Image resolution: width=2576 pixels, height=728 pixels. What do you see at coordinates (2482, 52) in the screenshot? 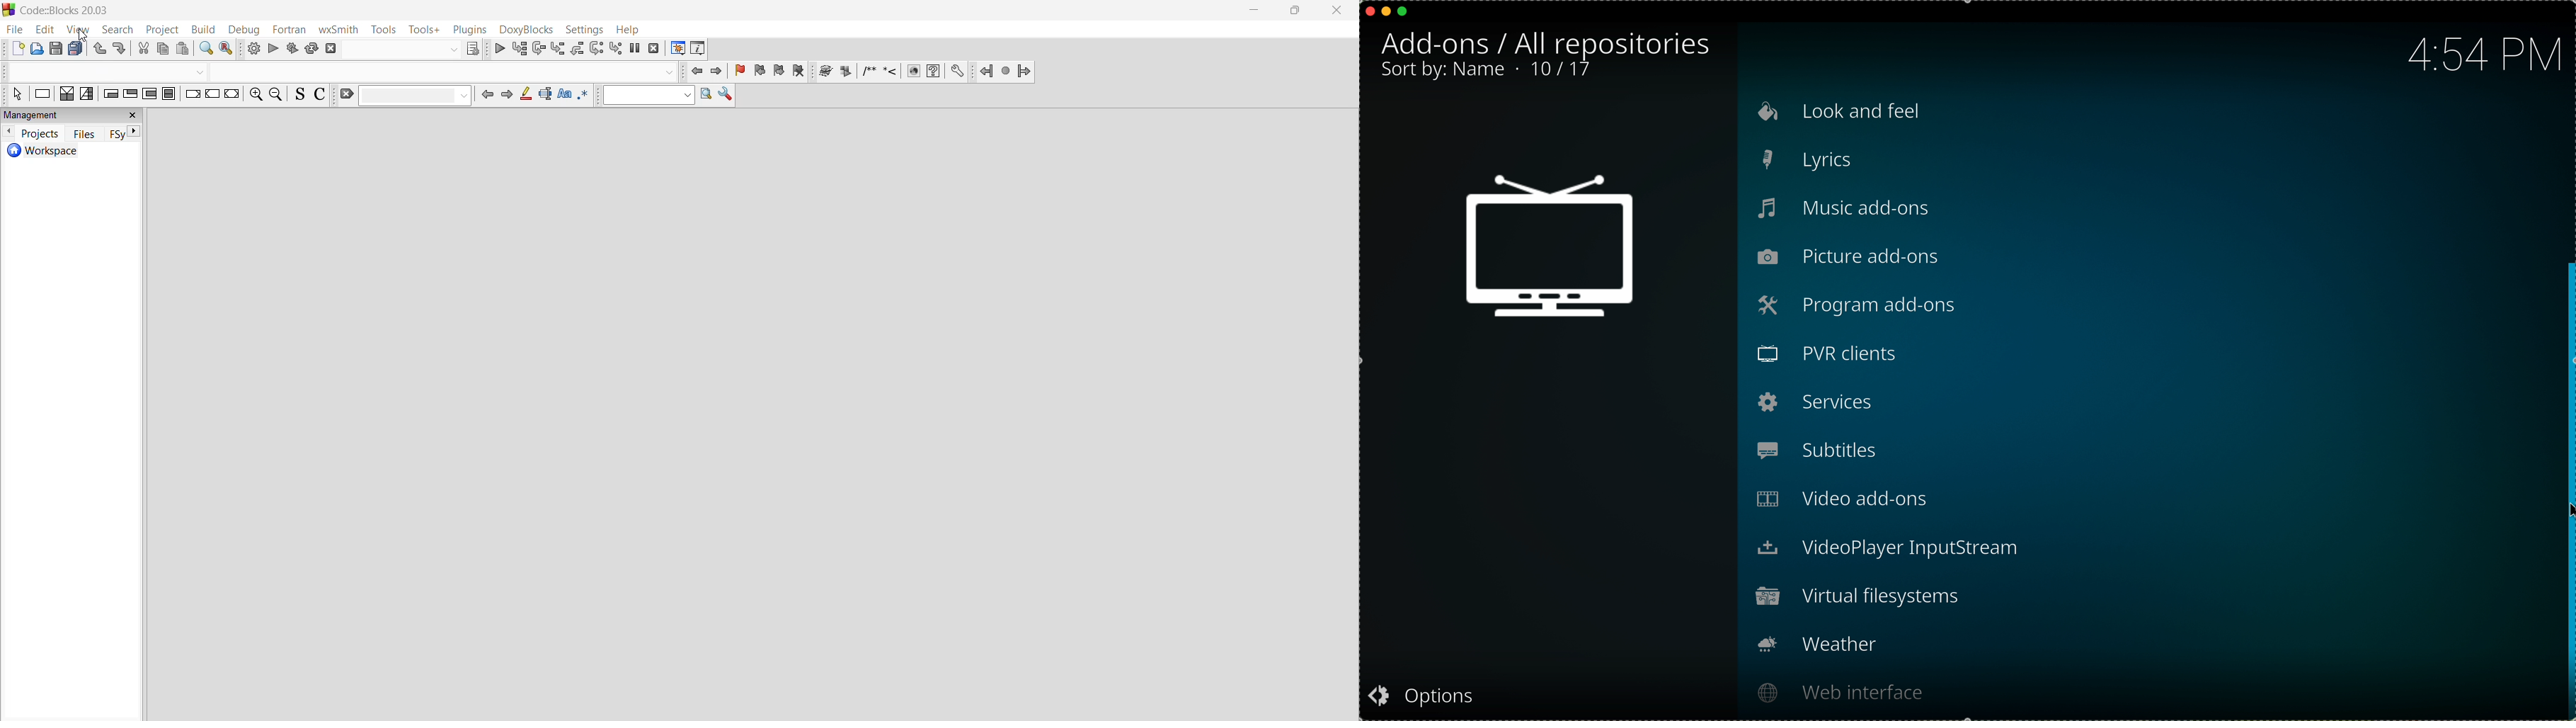
I see `hour` at bounding box center [2482, 52].